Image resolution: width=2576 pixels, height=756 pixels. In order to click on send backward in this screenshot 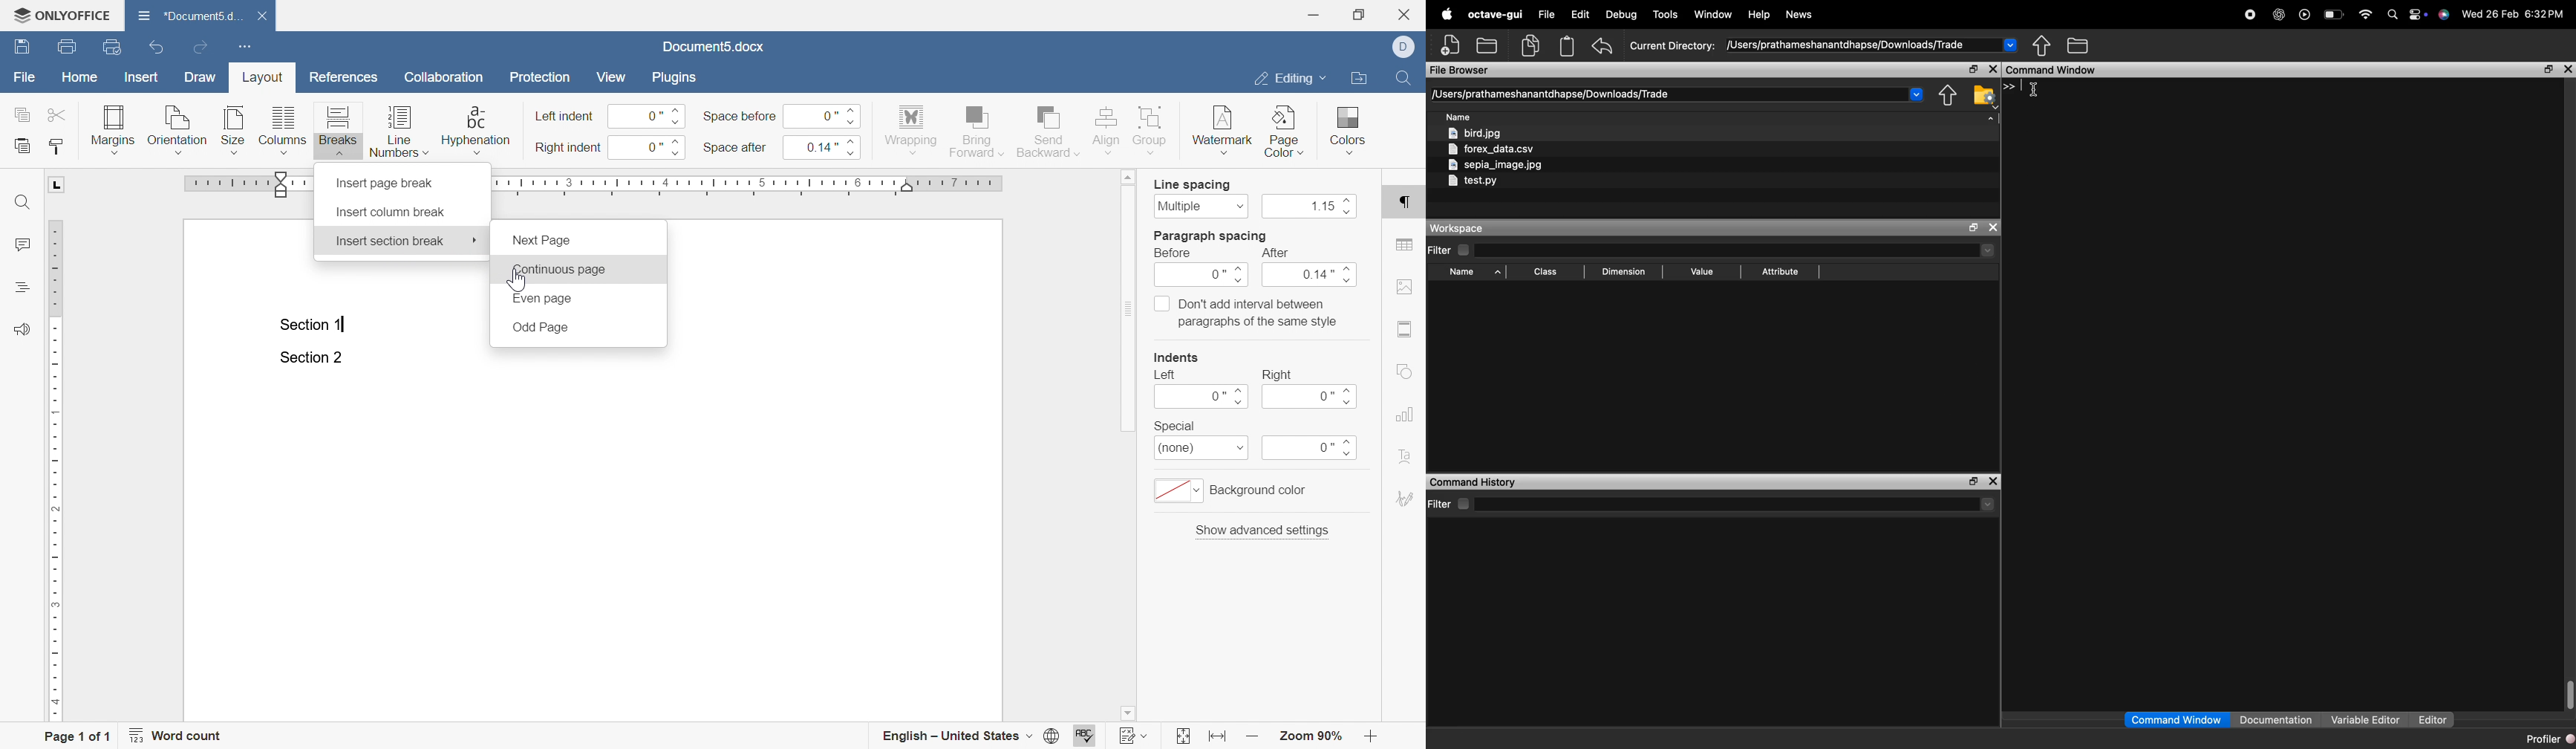, I will do `click(1049, 129)`.